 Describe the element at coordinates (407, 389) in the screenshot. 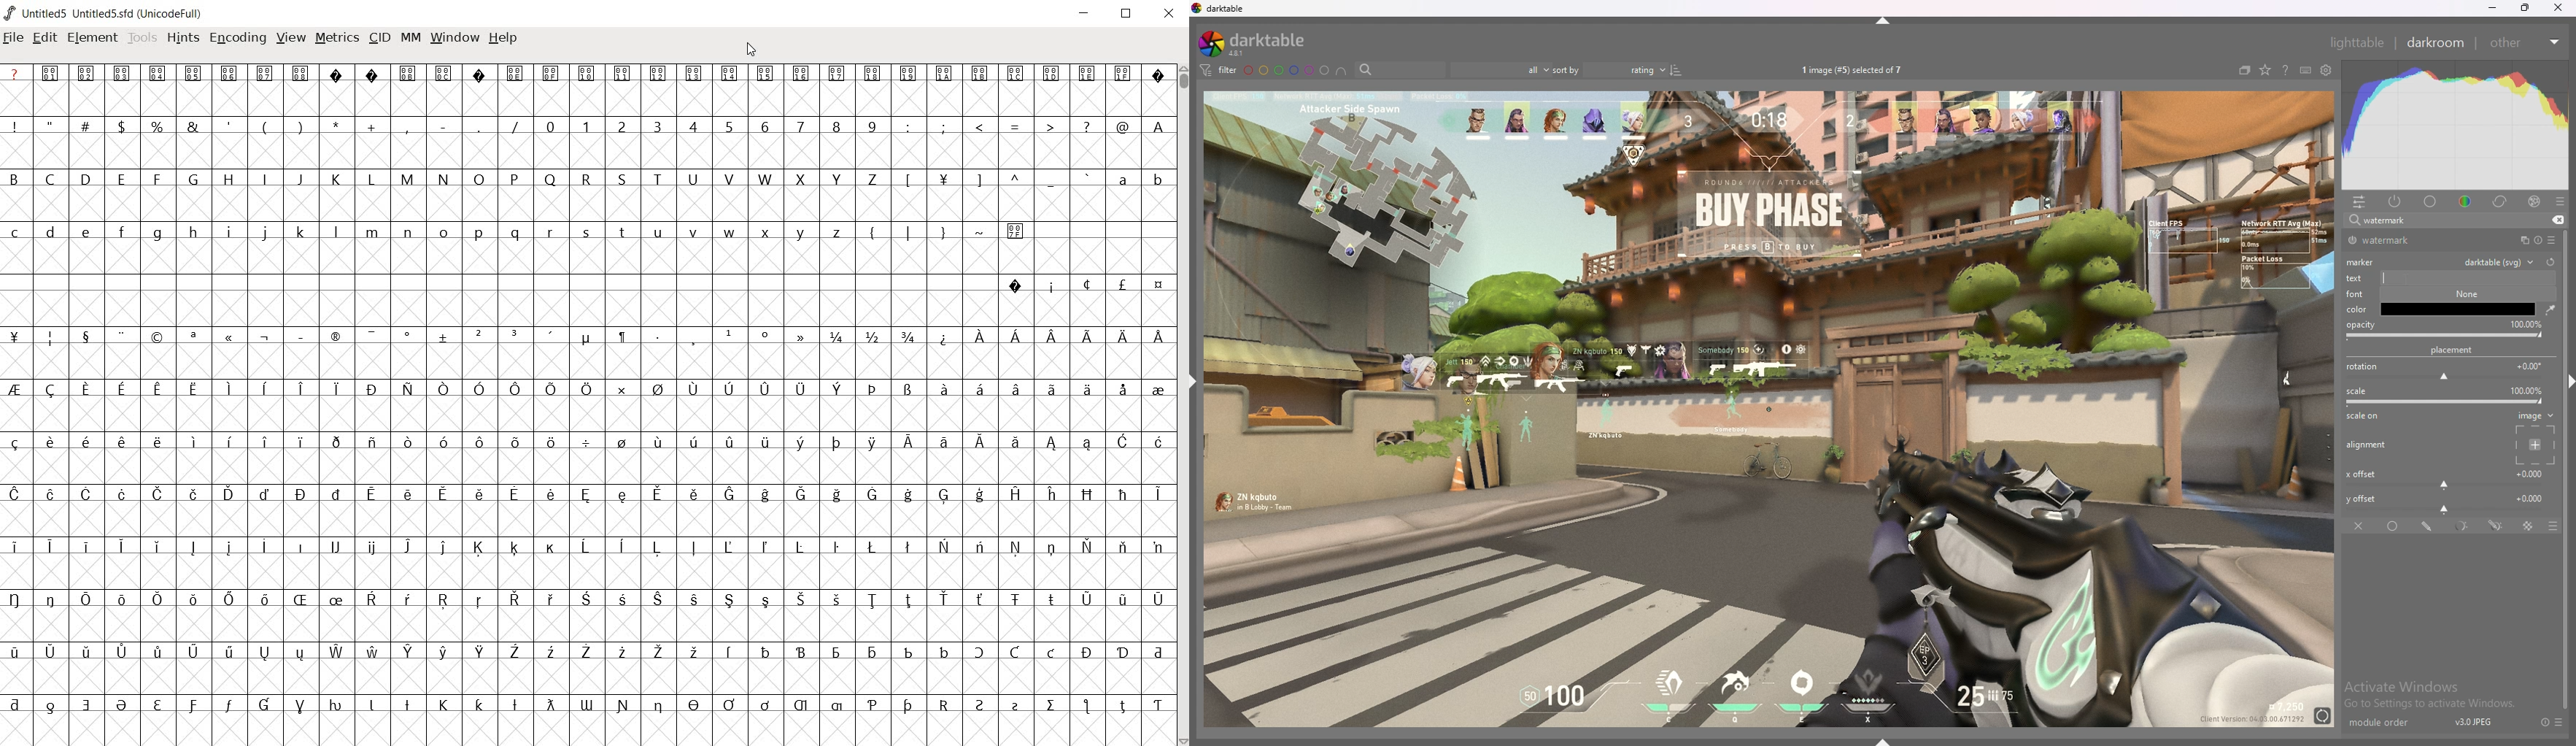

I see `Symbol` at that location.